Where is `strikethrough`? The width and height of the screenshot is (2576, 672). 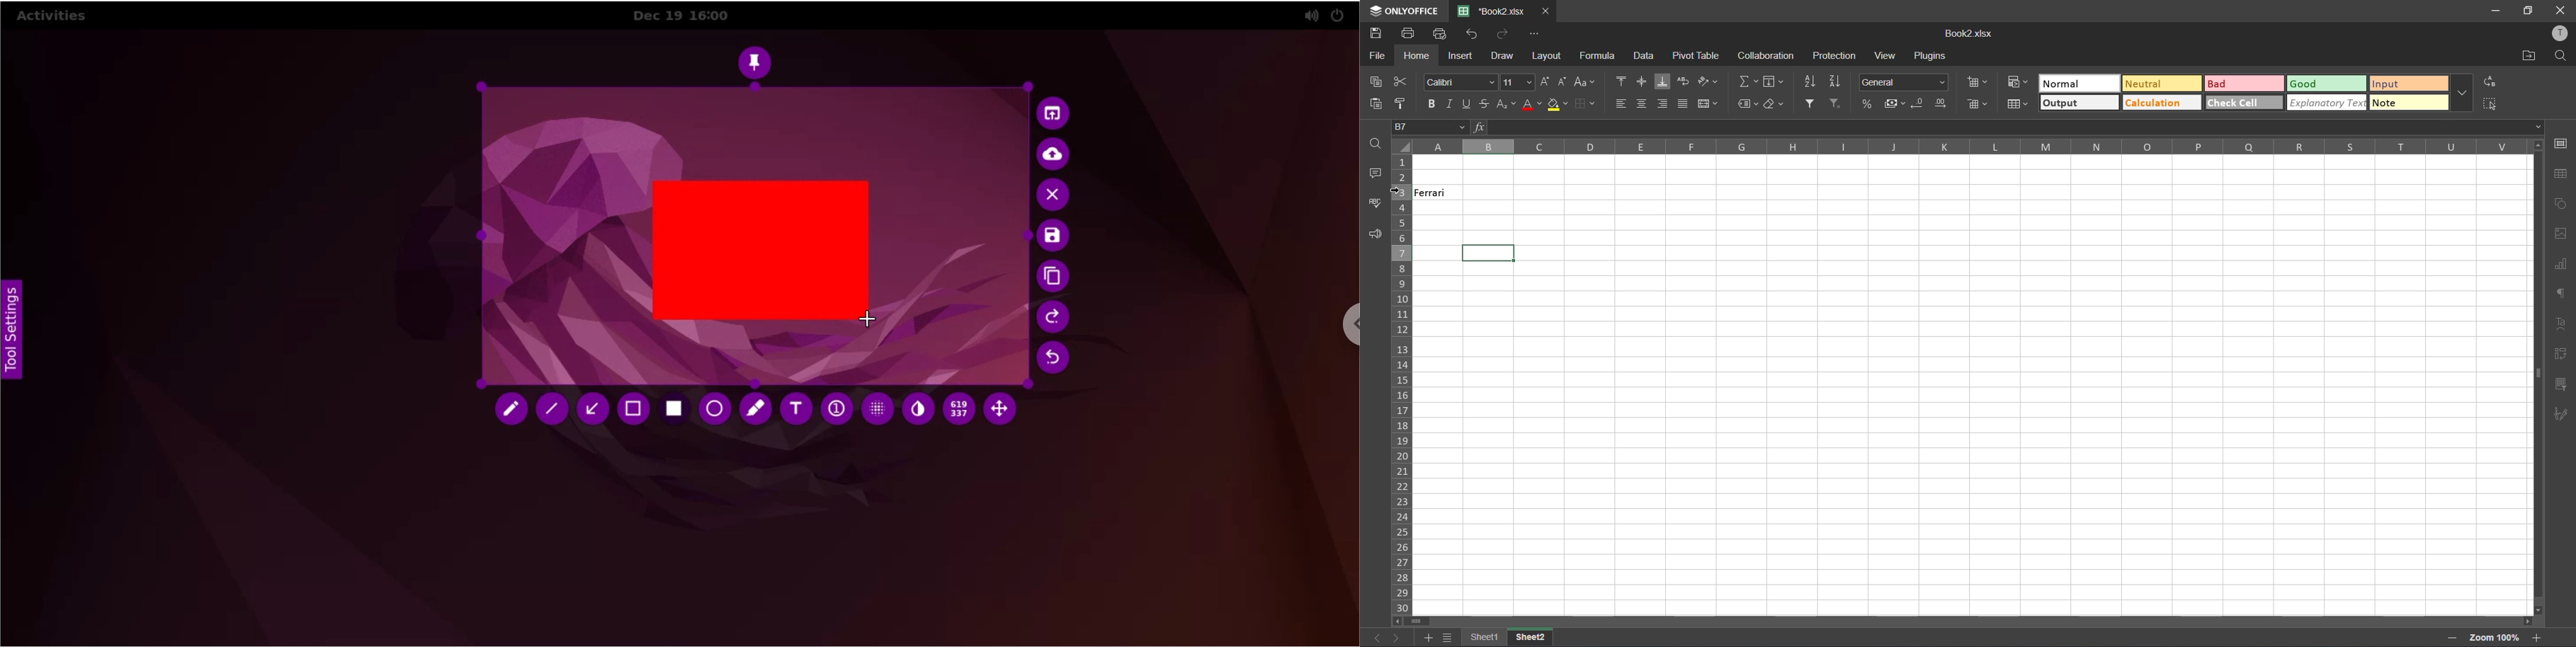 strikethrough is located at coordinates (1485, 103).